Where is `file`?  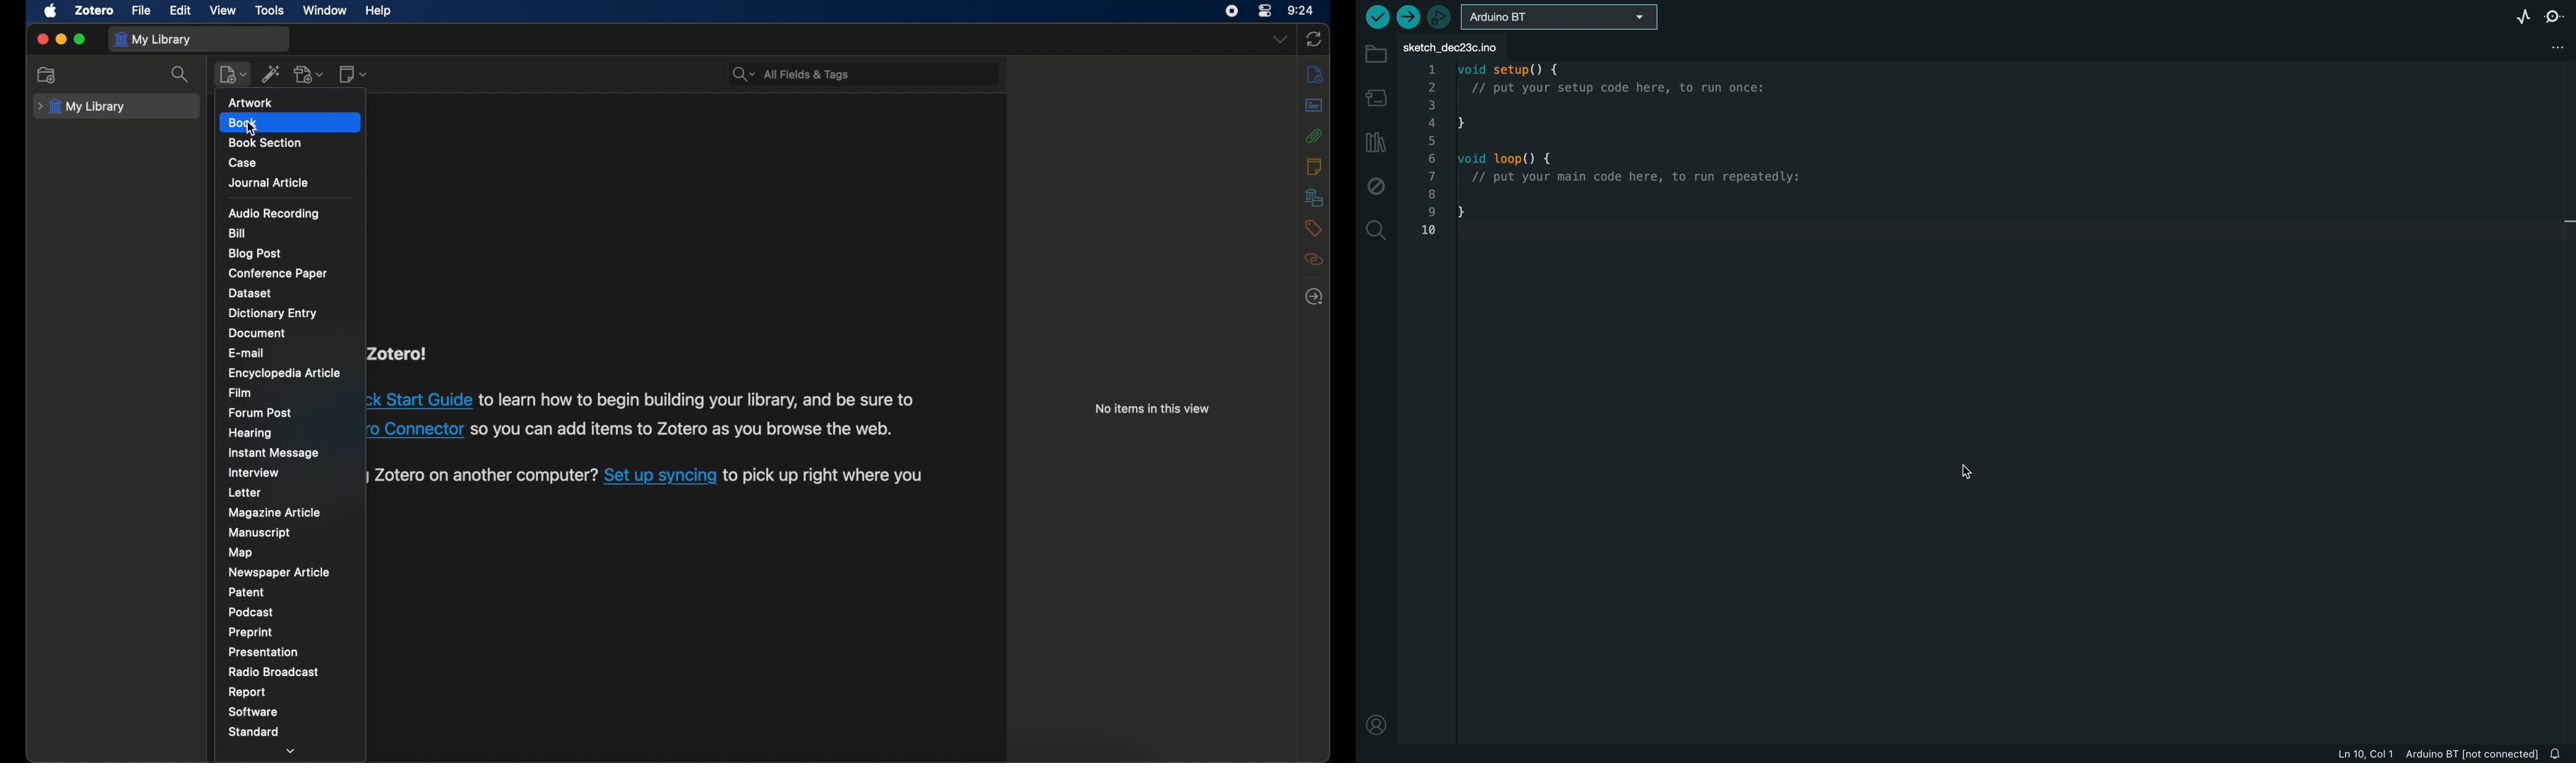 file is located at coordinates (141, 11).